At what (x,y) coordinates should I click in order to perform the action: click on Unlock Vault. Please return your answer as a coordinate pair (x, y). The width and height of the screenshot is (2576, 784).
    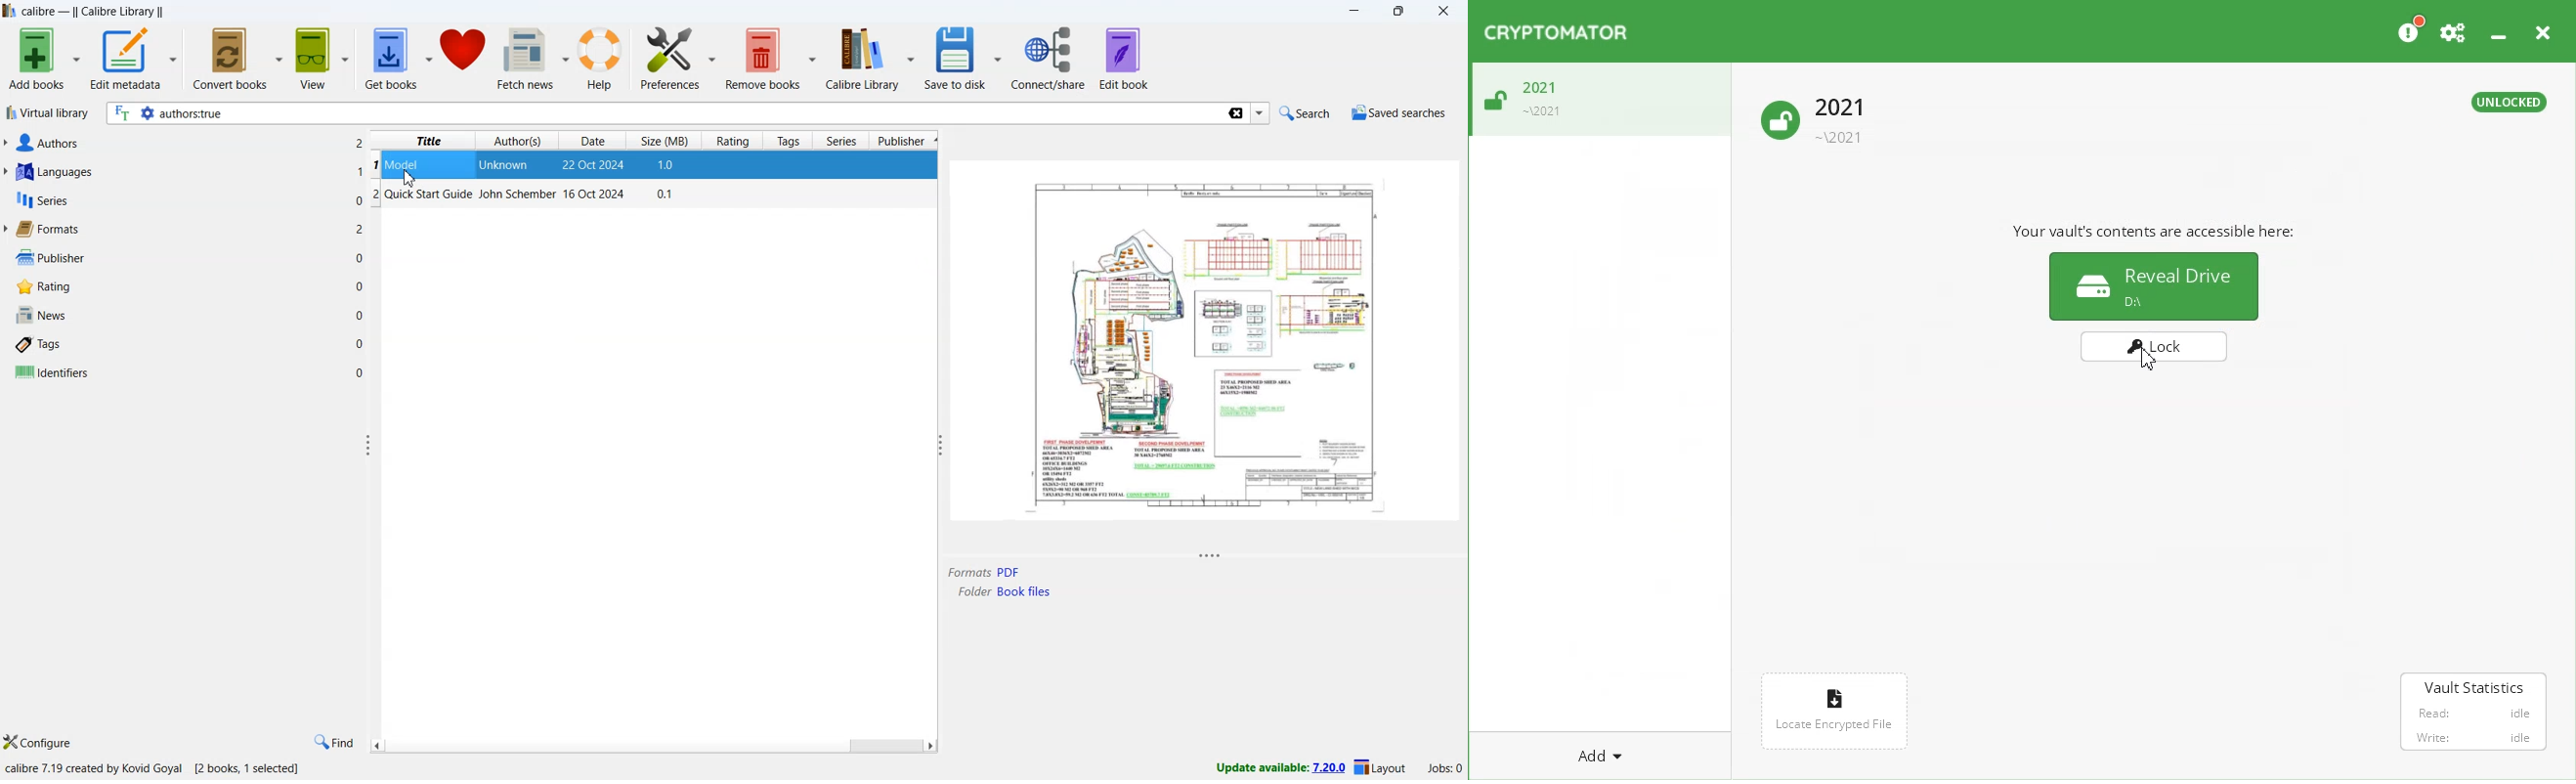
    Looking at the image, I should click on (1524, 95).